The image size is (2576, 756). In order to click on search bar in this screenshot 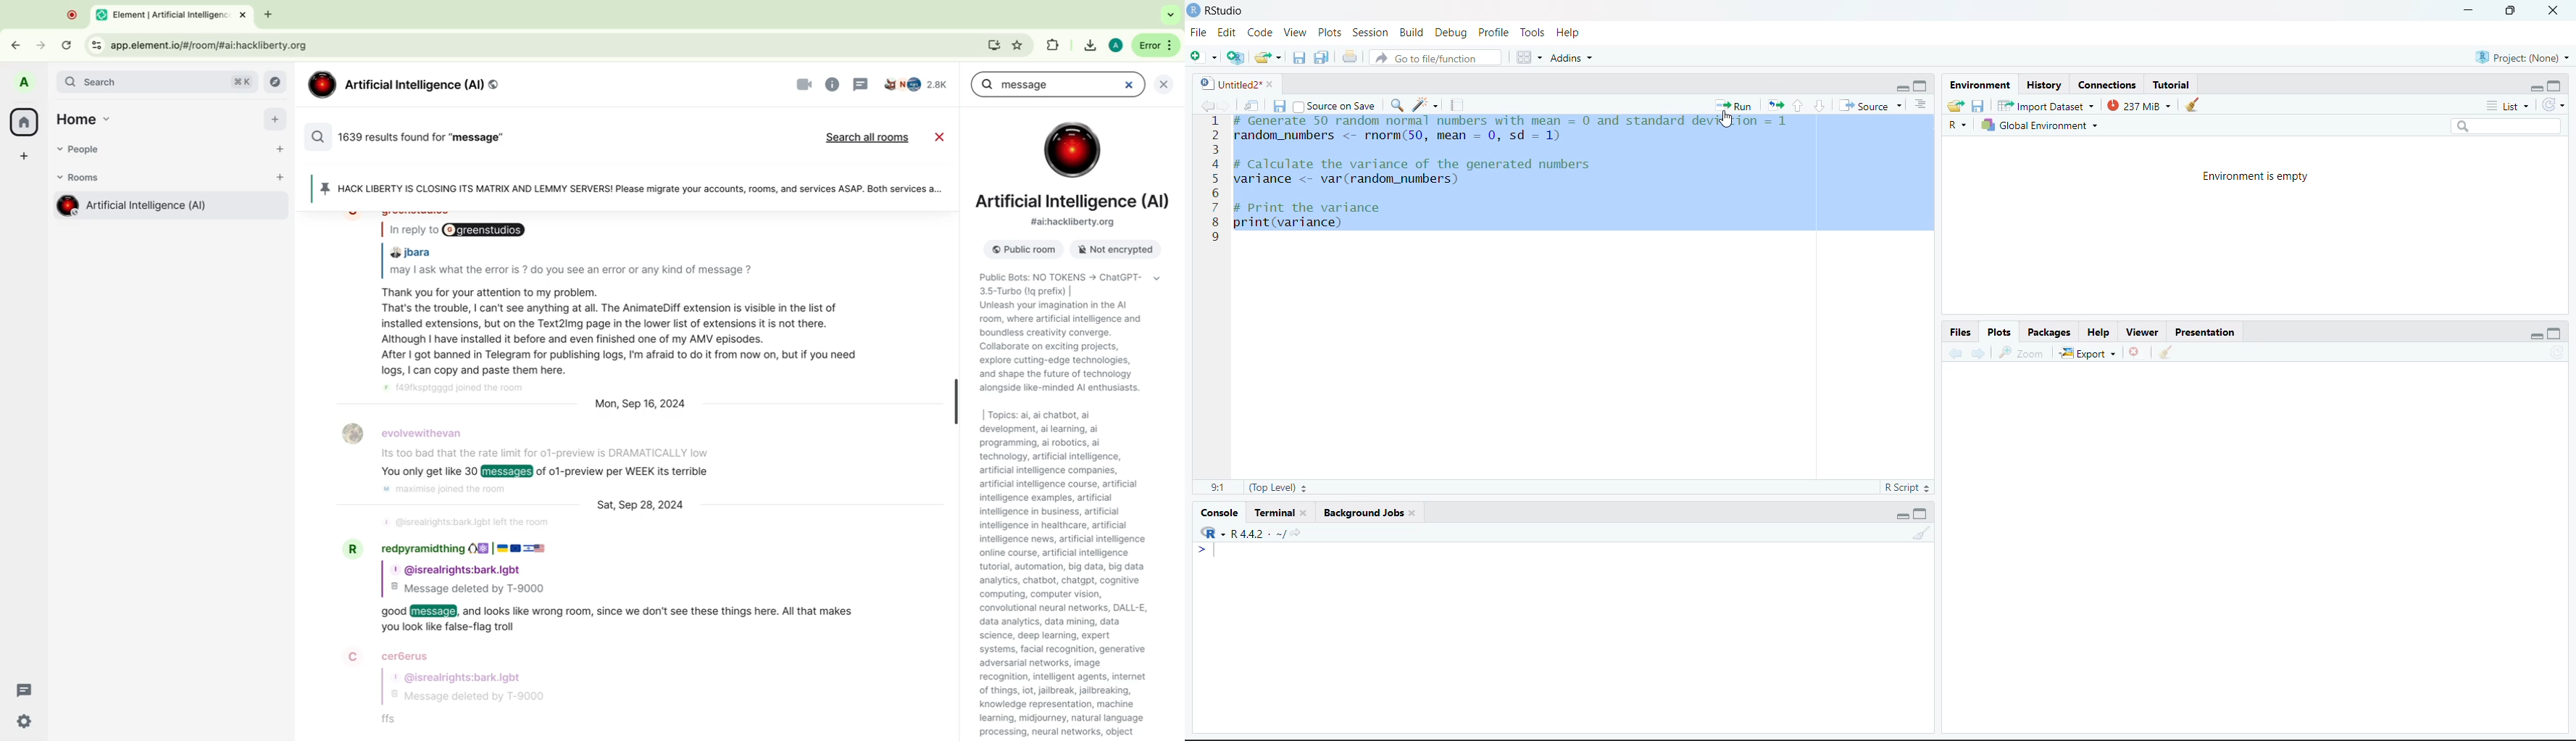, I will do `click(2505, 126)`.